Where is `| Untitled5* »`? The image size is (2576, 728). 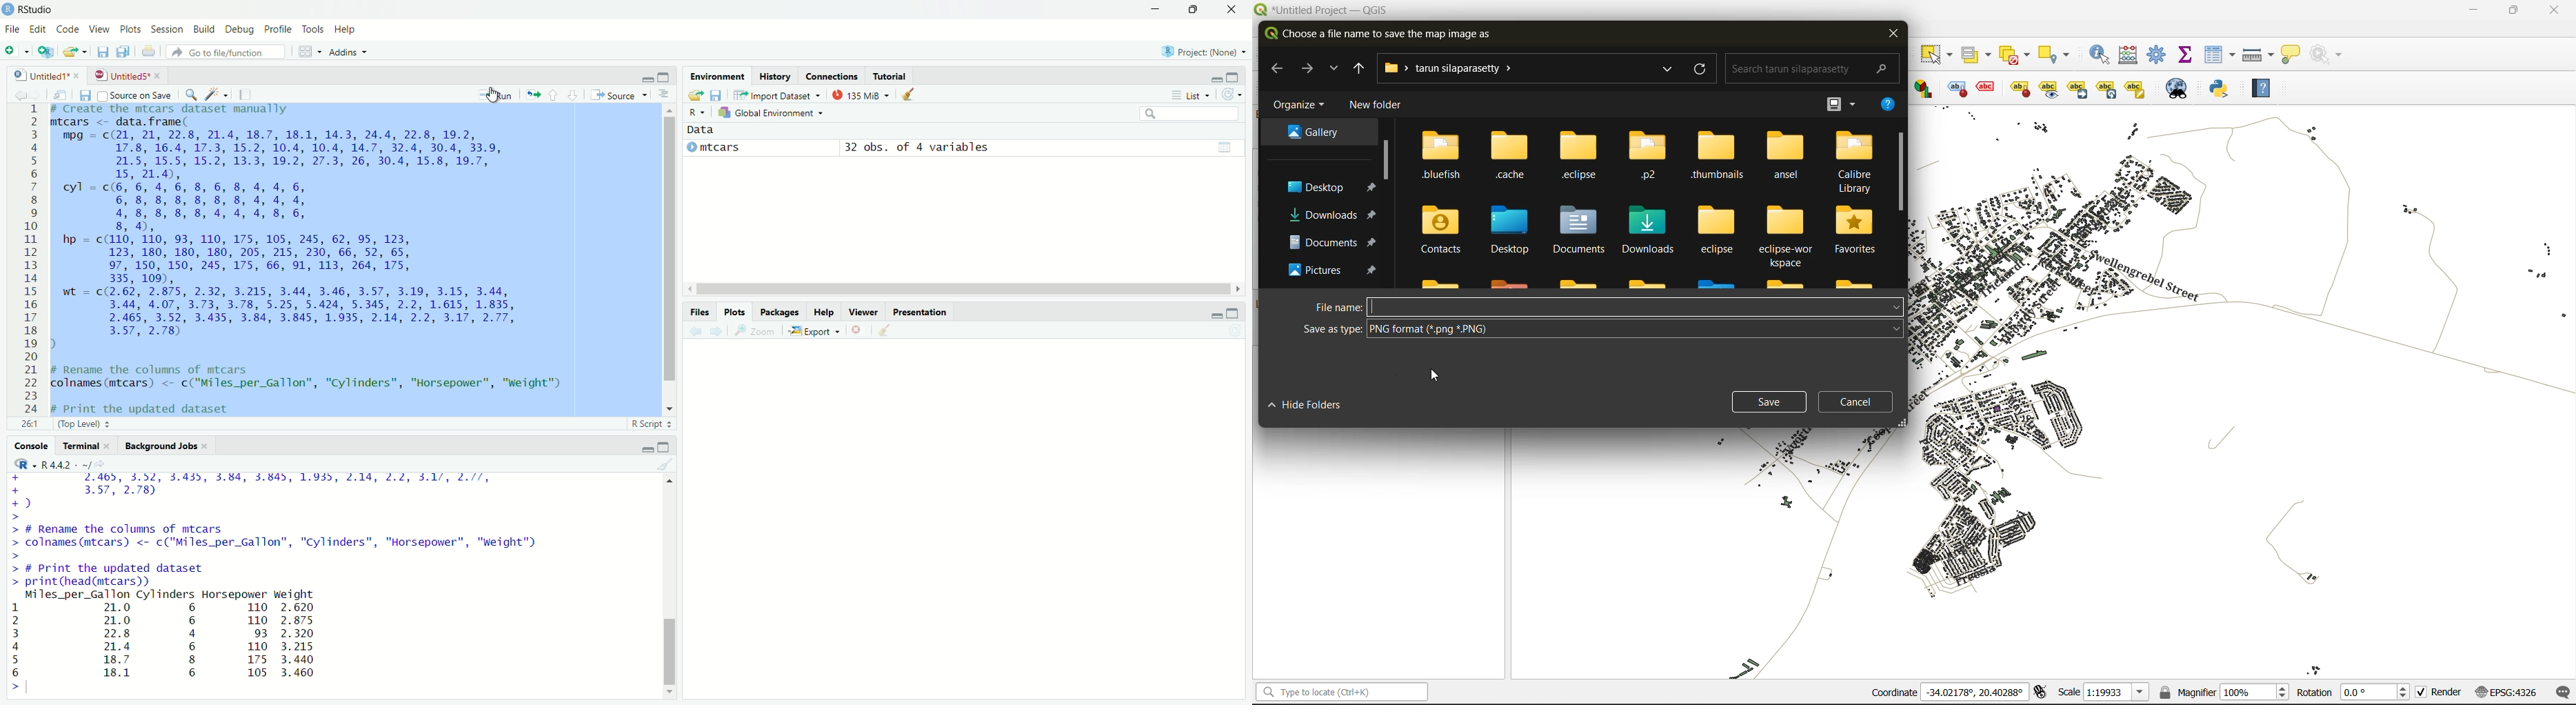
| Untitled5* » is located at coordinates (127, 74).